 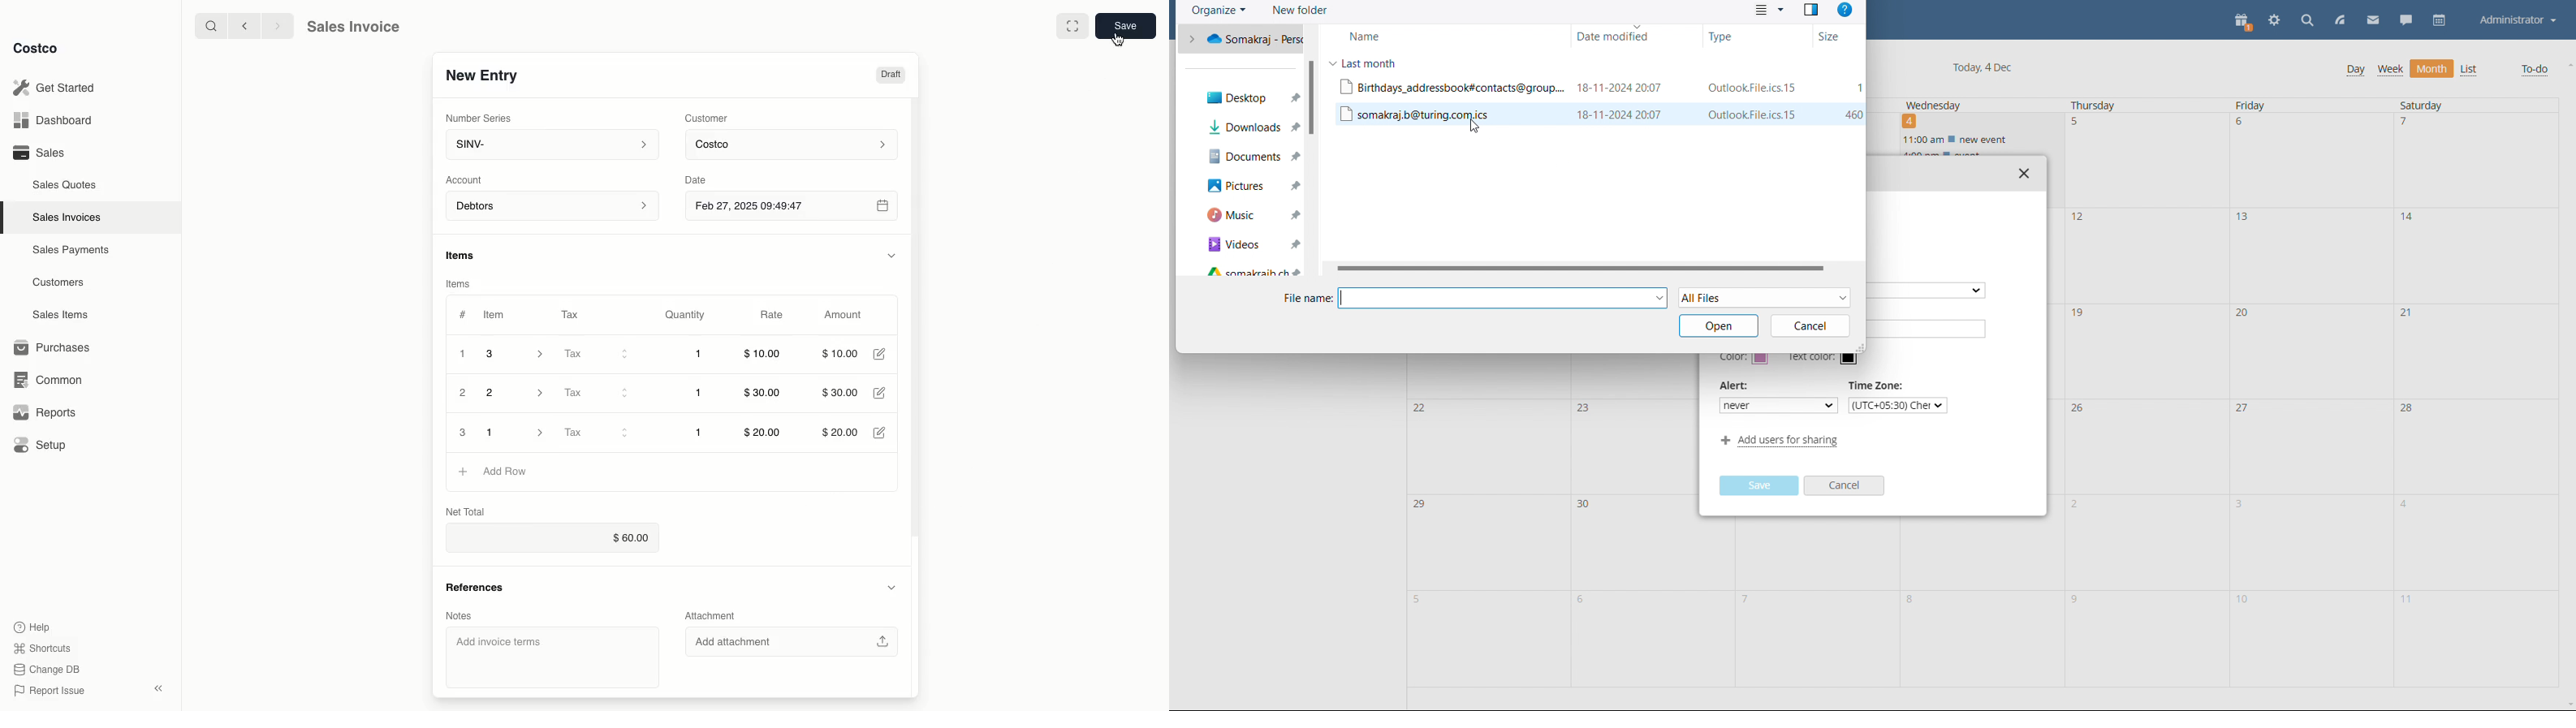 I want to click on Edit, so click(x=882, y=354).